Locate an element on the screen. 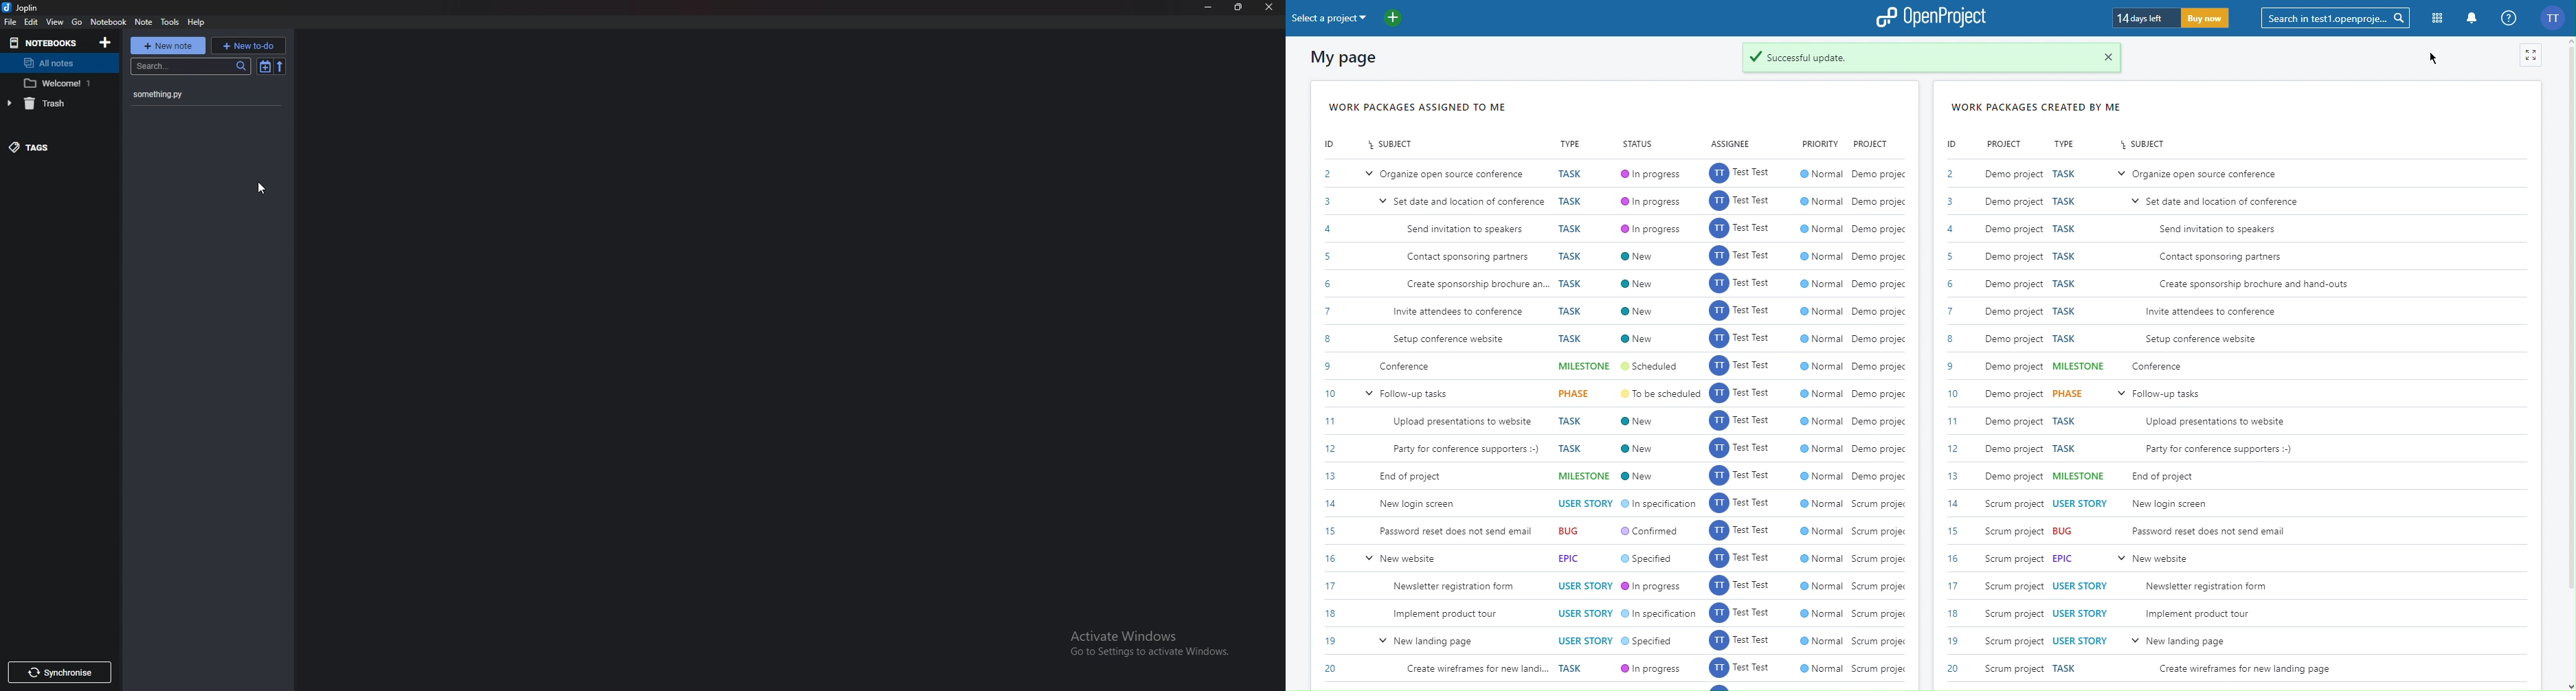  Trash is located at coordinates (53, 103).